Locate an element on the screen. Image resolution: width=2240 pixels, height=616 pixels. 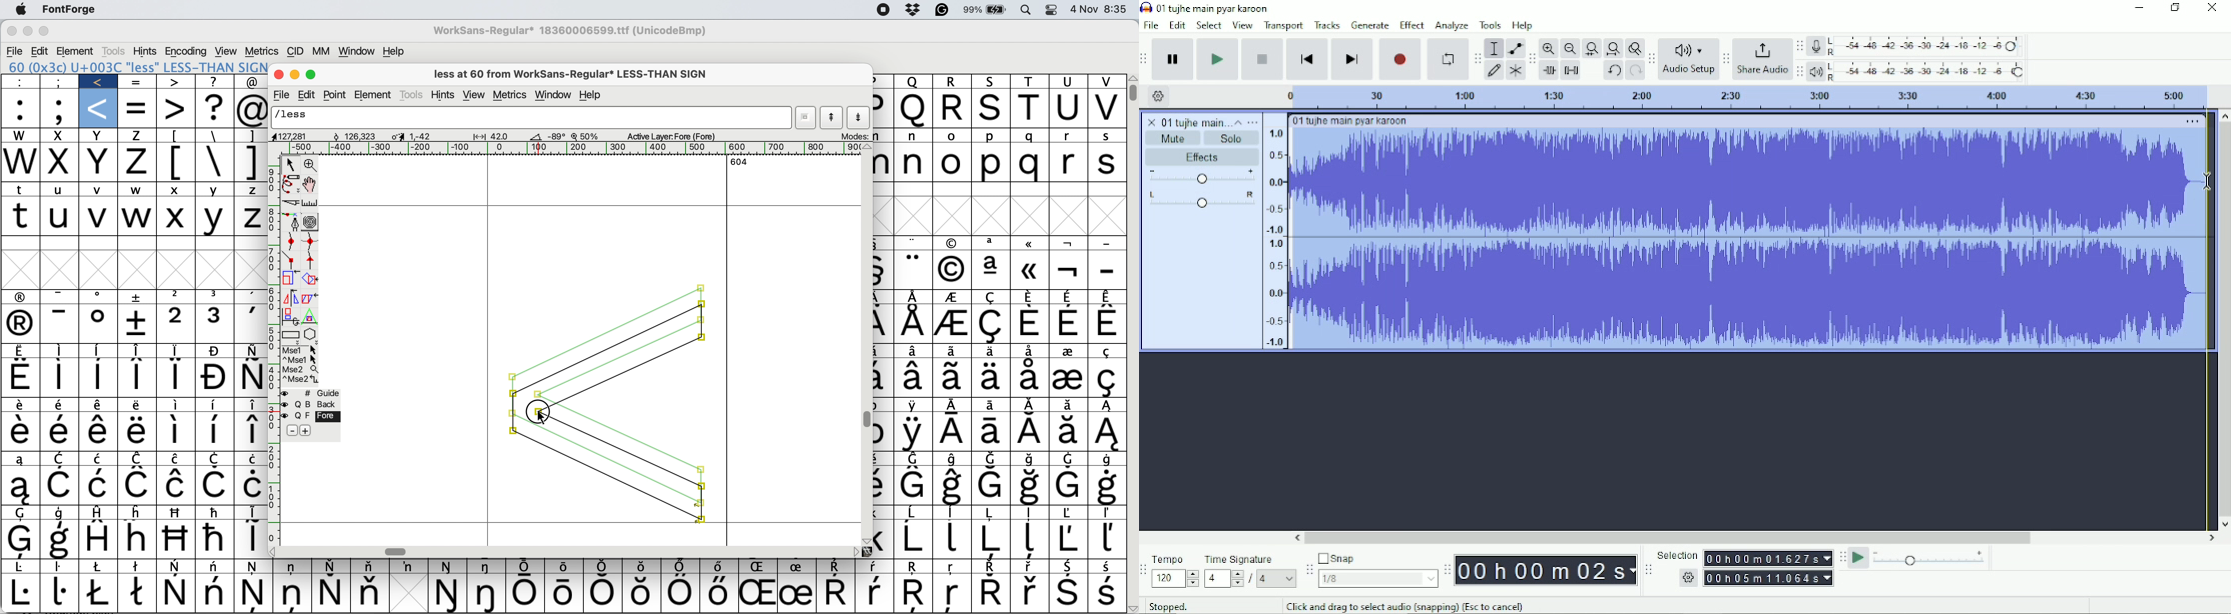
close is located at coordinates (278, 75).